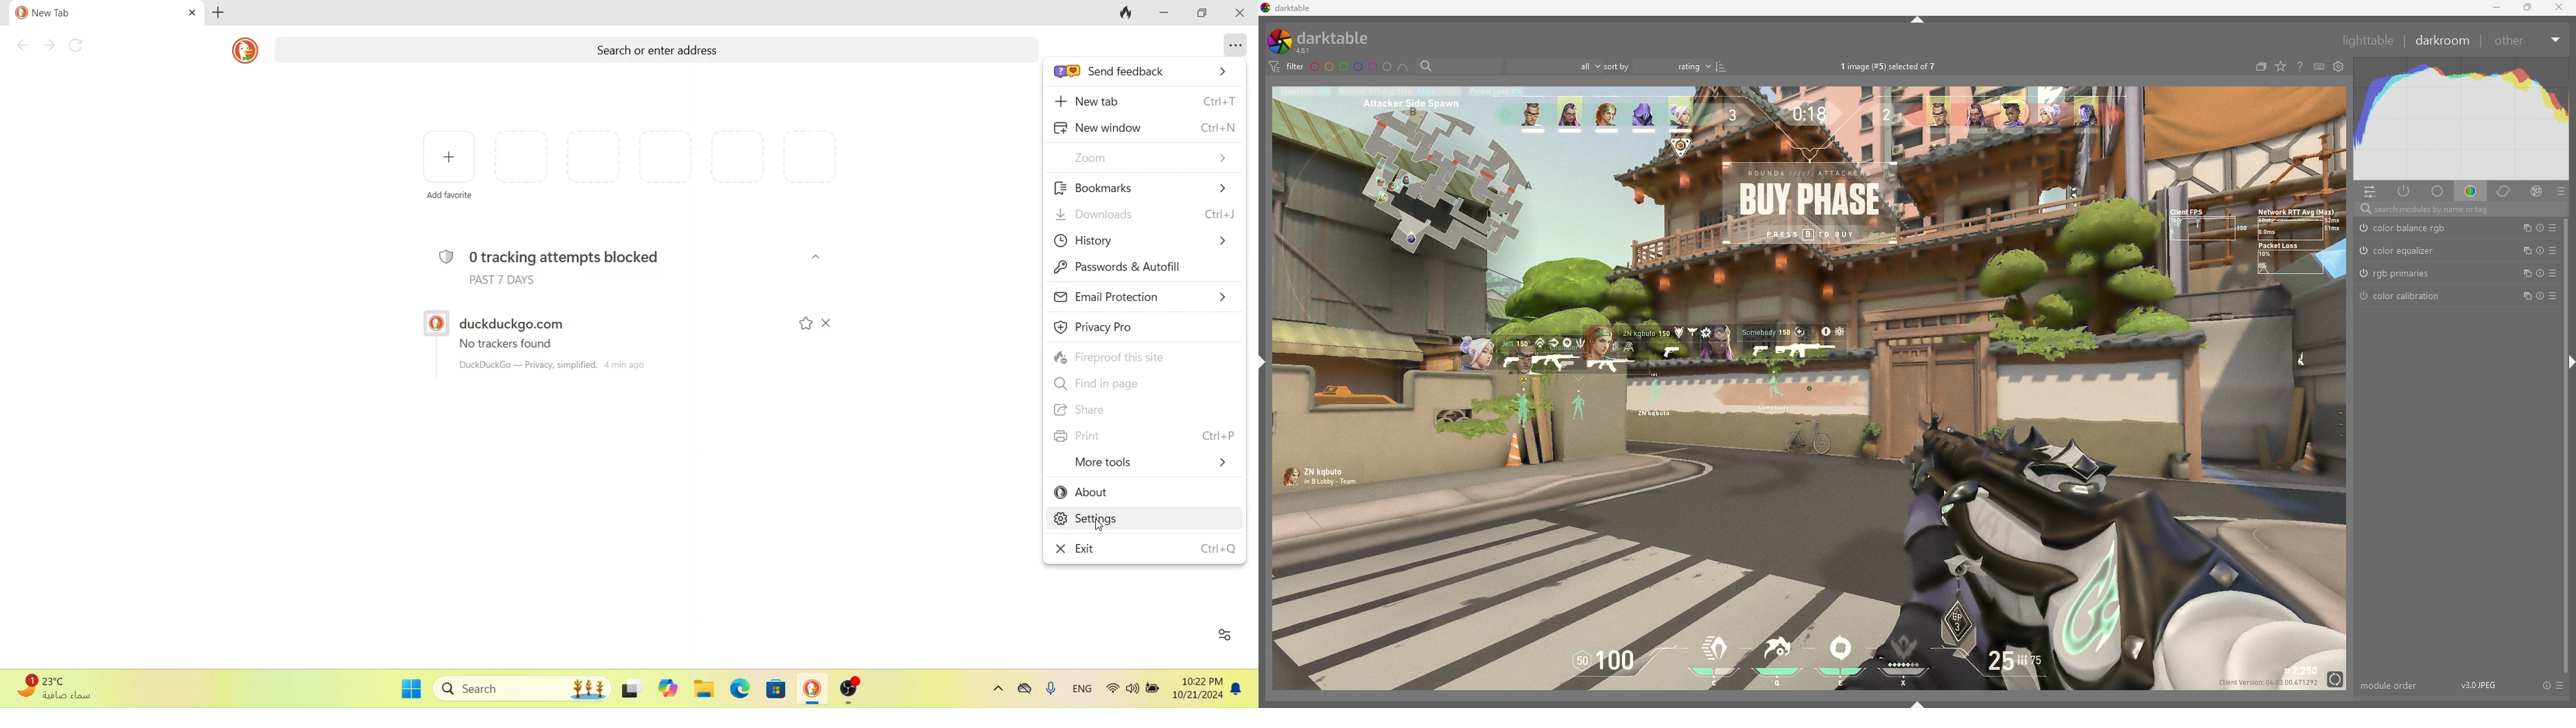  I want to click on presets, so click(2553, 250).